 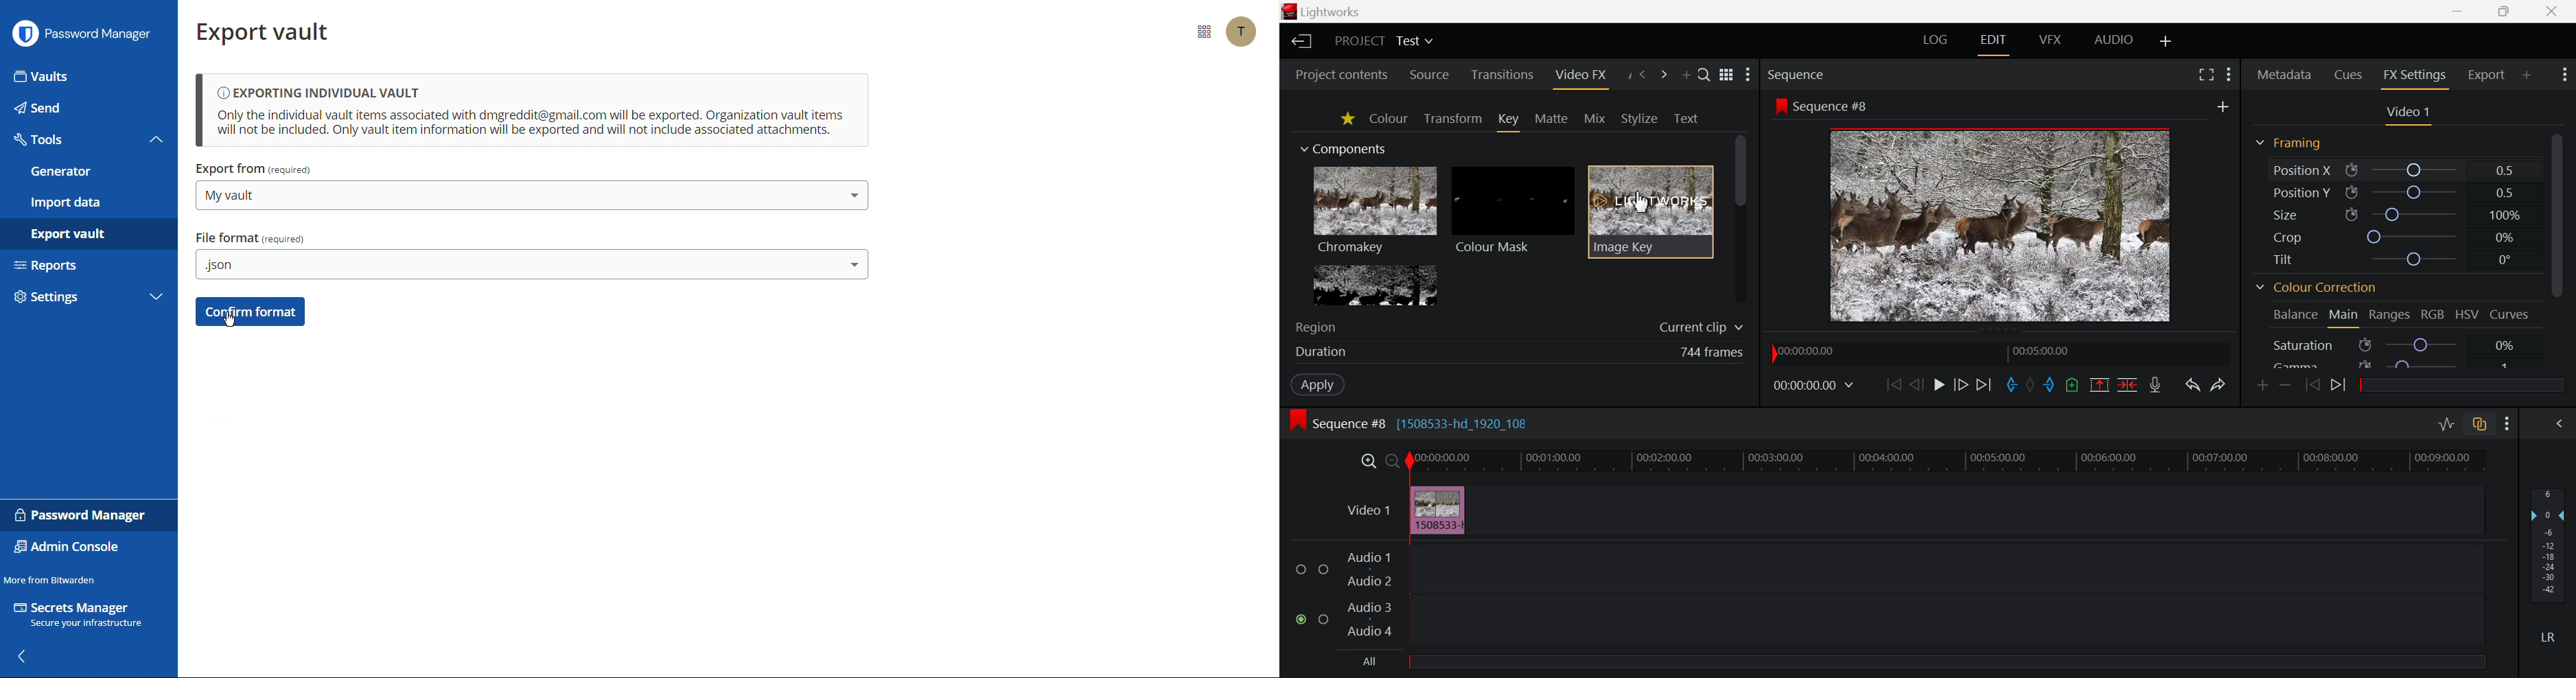 What do you see at coordinates (86, 142) in the screenshot?
I see `Tools` at bounding box center [86, 142].